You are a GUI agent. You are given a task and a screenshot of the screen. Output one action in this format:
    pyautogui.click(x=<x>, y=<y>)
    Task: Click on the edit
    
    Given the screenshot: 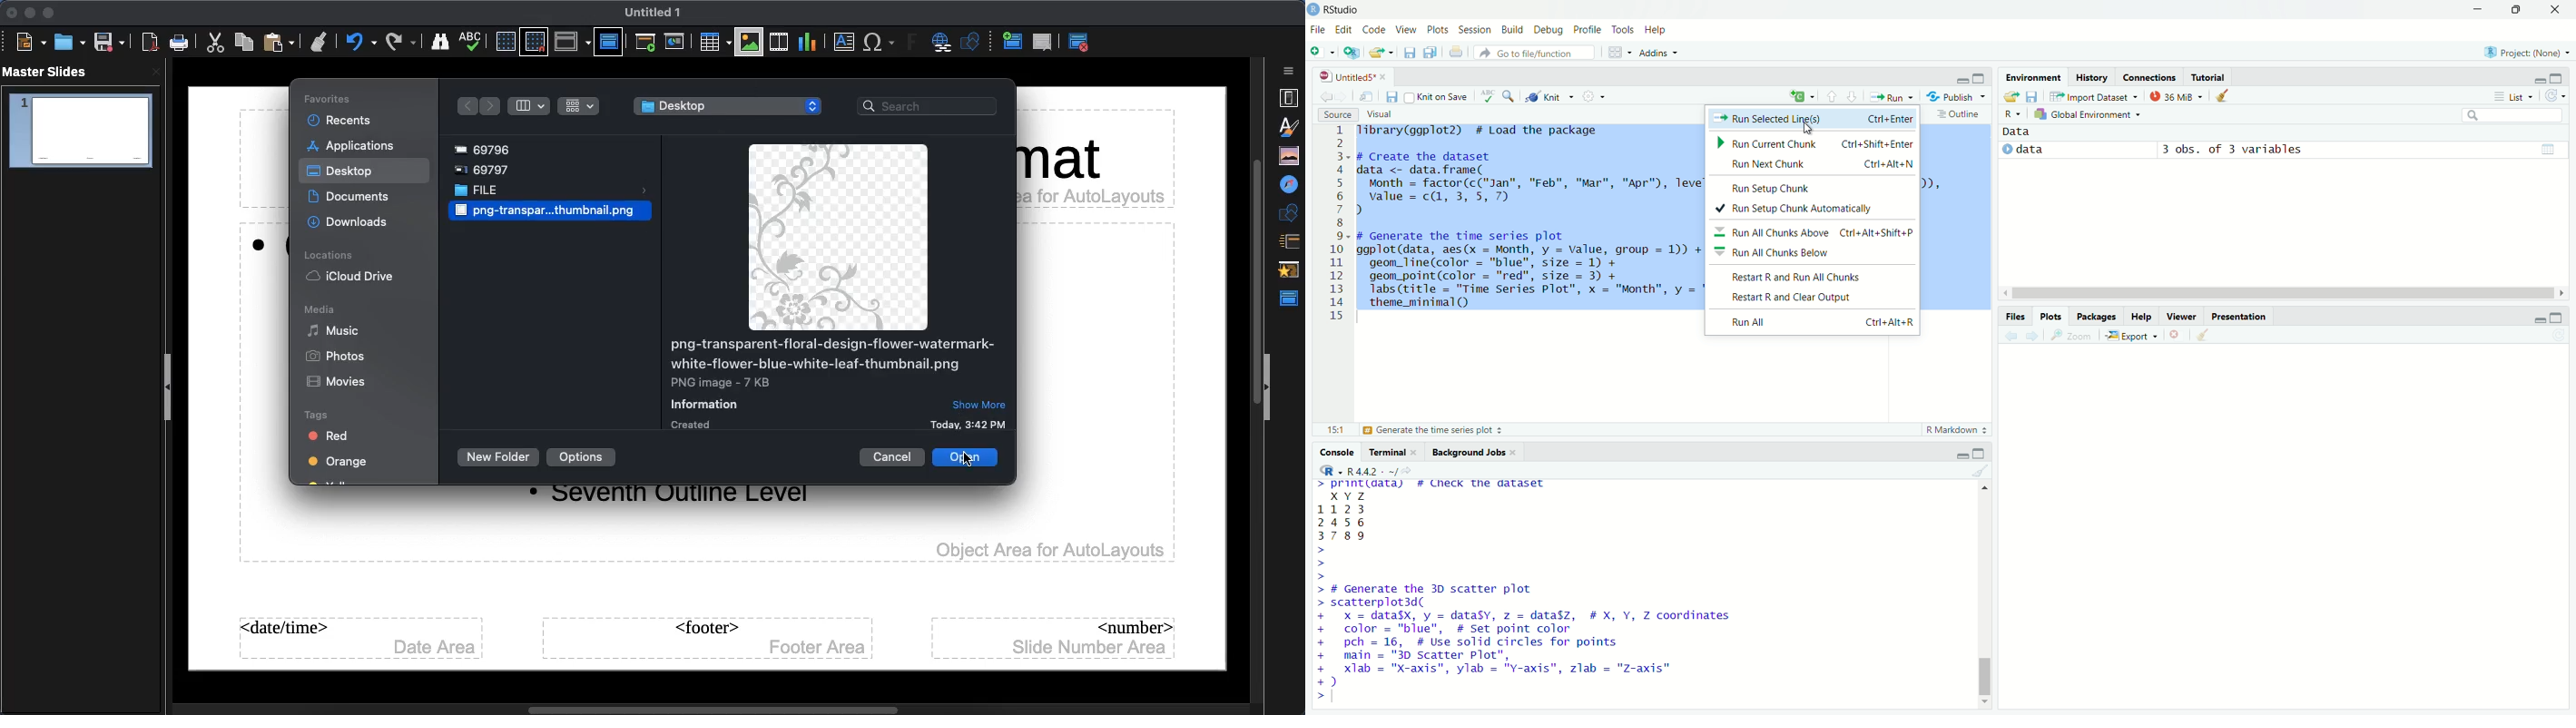 What is the action you would take?
    pyautogui.click(x=1342, y=30)
    